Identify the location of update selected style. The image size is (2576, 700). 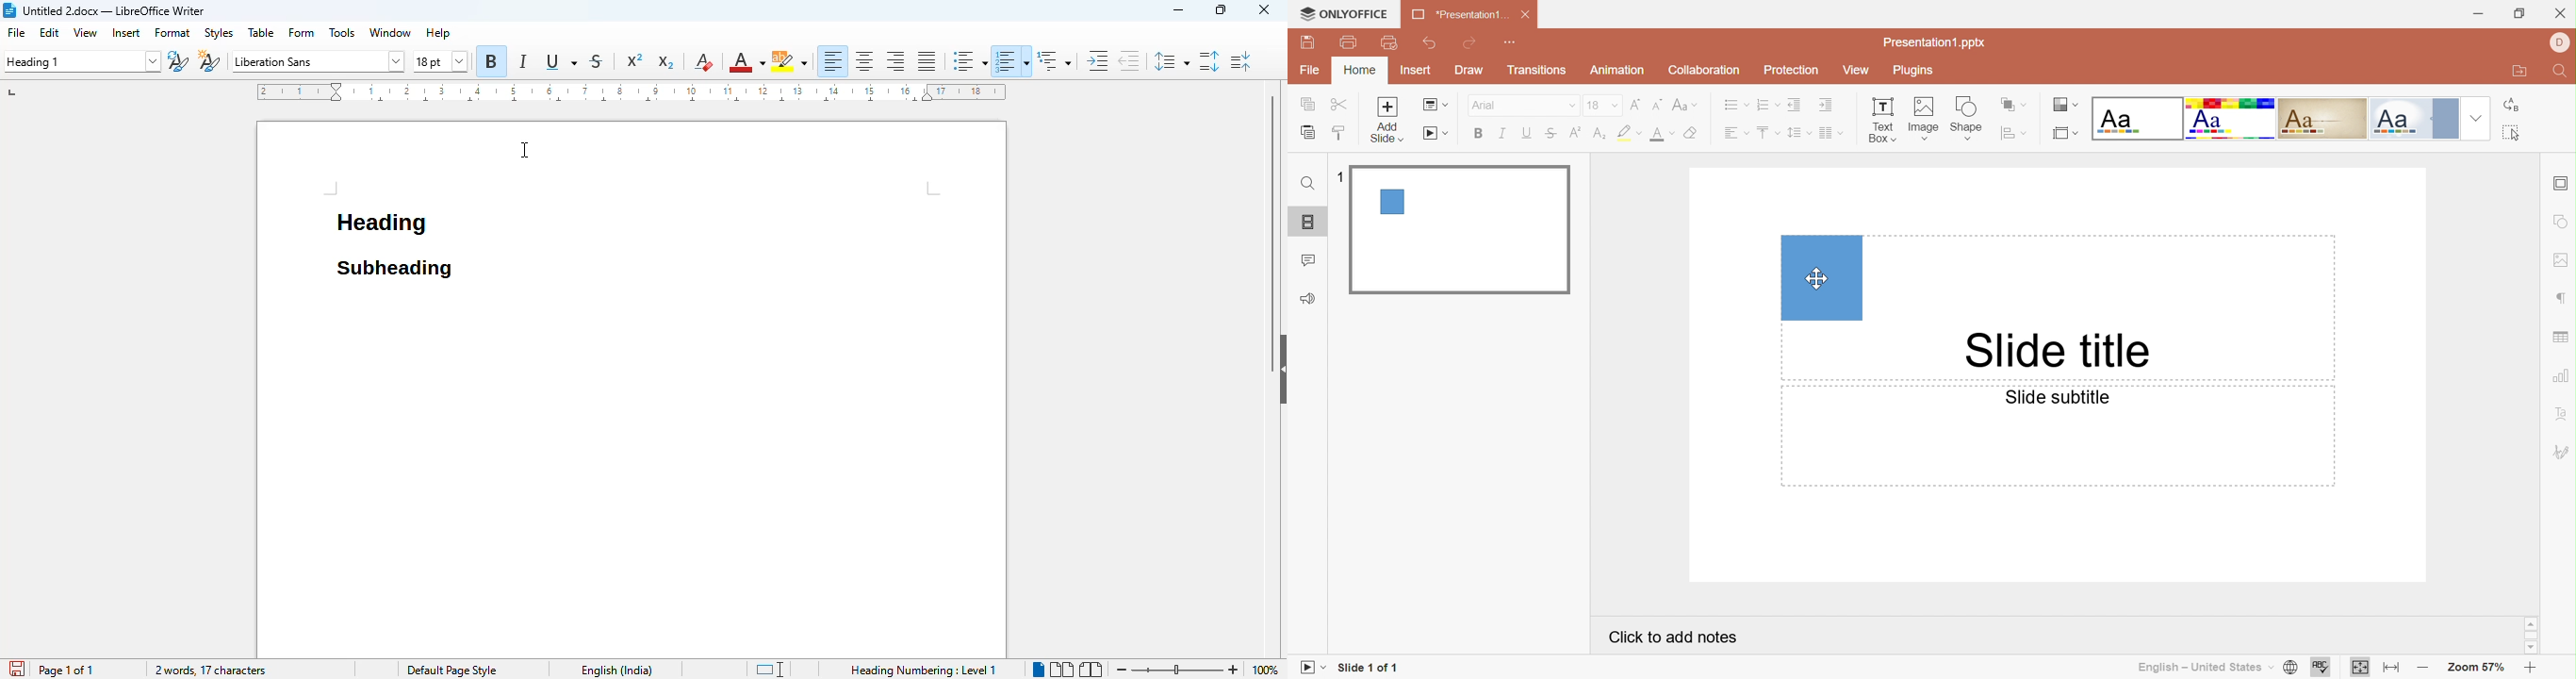
(178, 61).